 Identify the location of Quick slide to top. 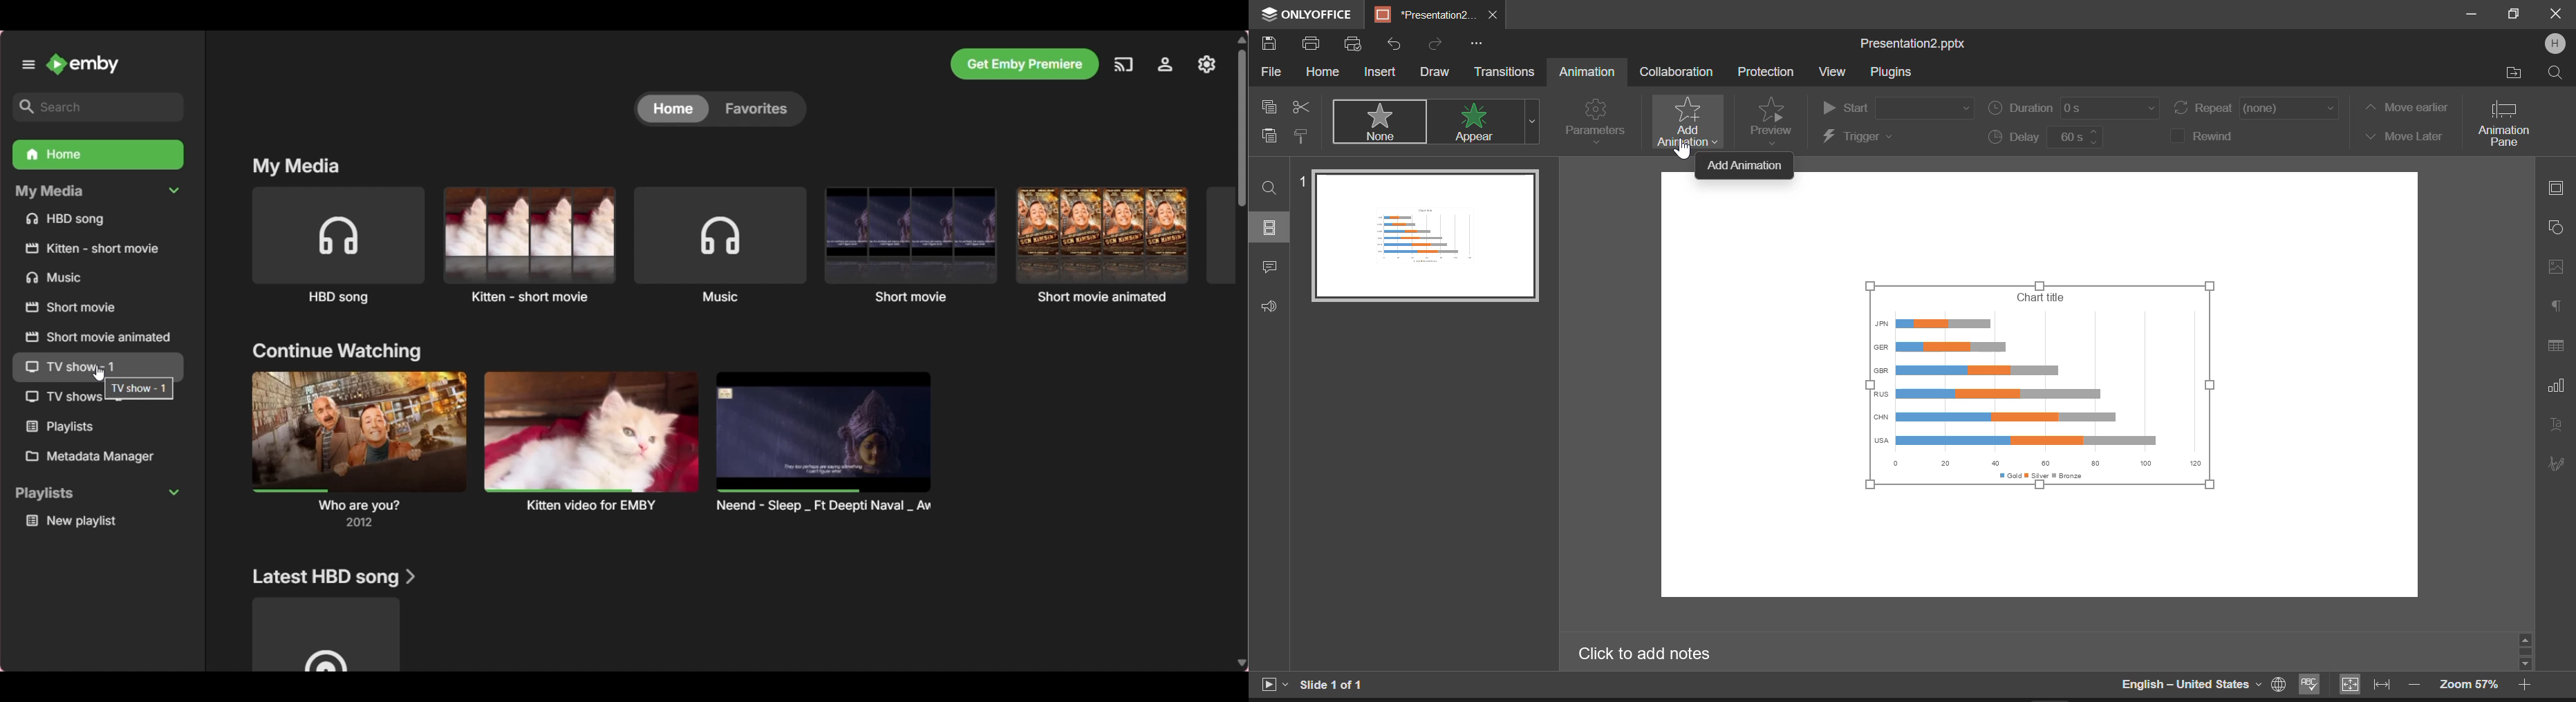
(1242, 40).